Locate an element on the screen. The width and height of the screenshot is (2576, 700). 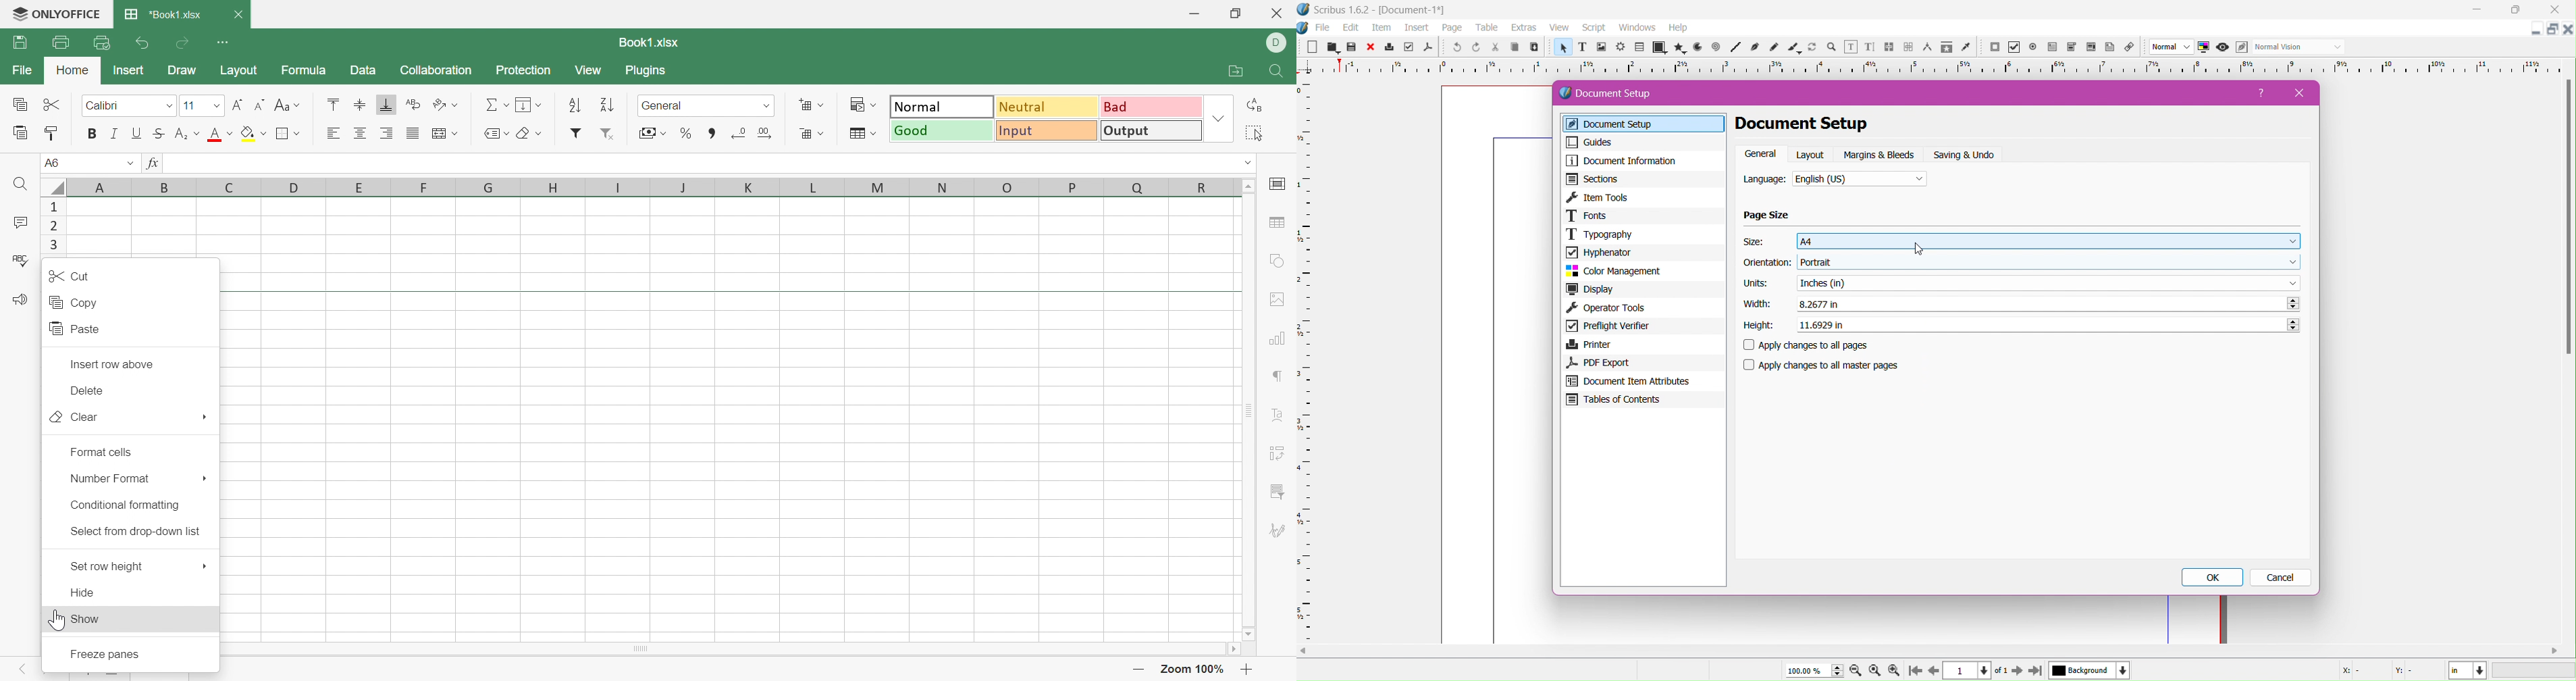
Align Middle is located at coordinates (360, 107).